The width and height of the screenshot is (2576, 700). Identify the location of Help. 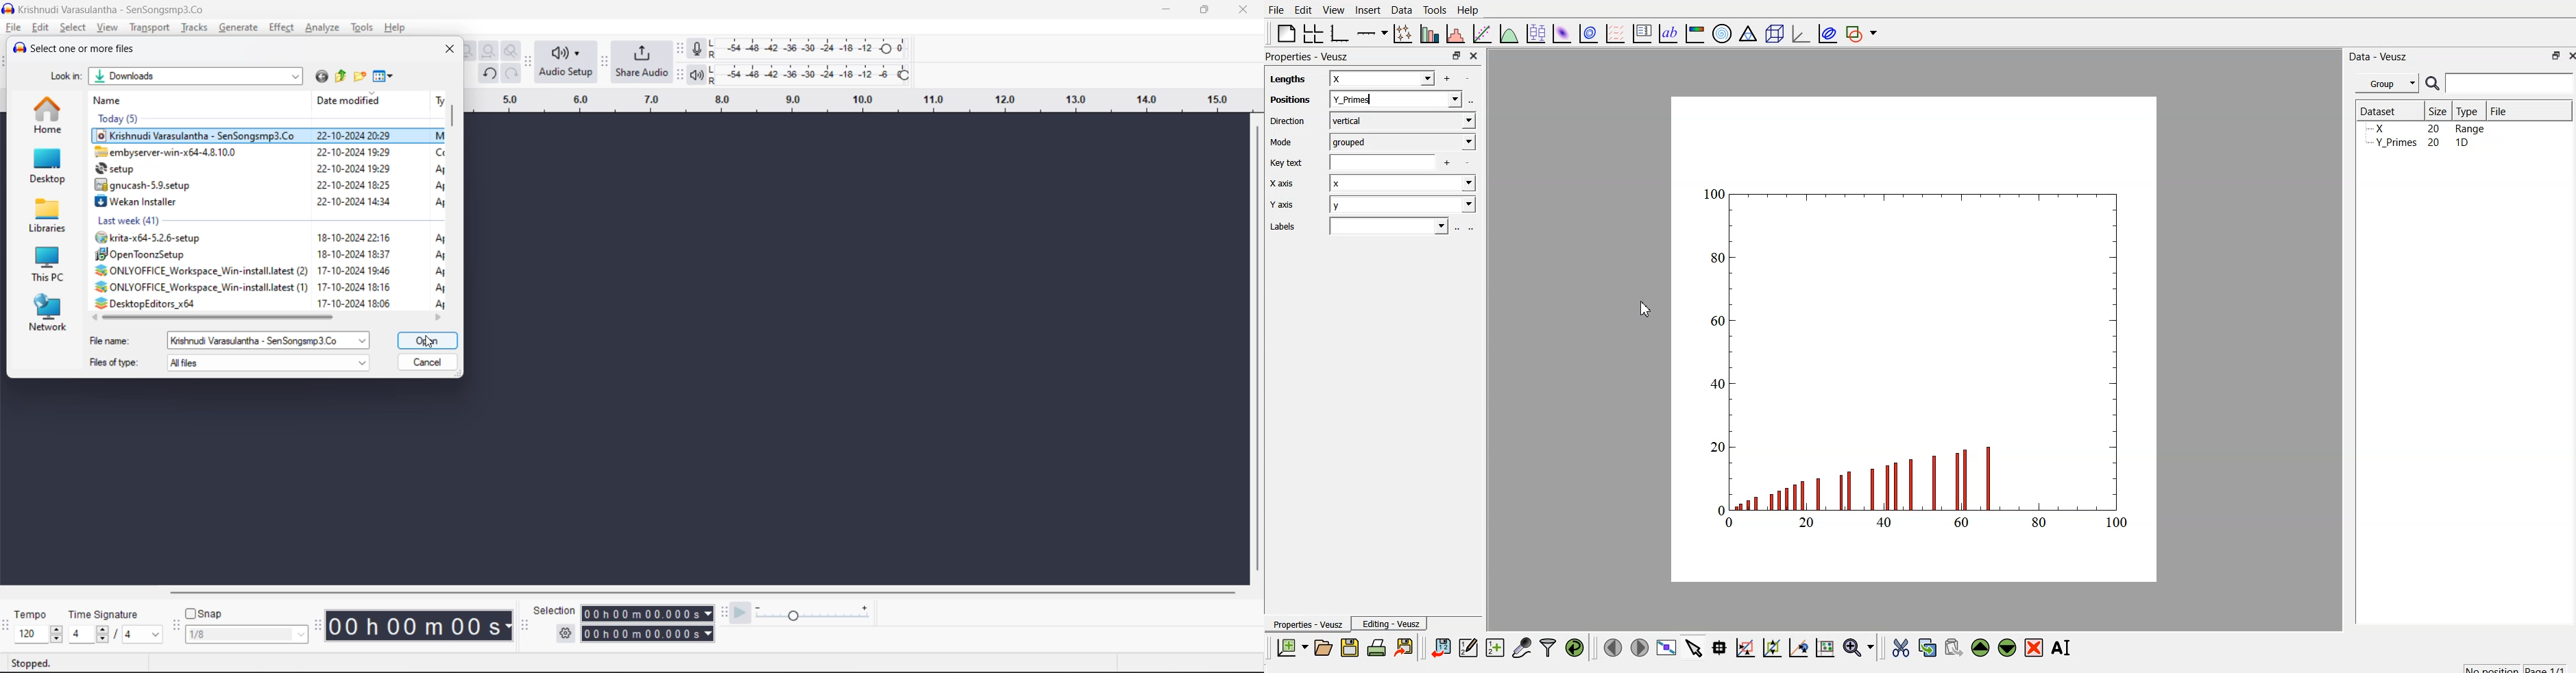
(1471, 10).